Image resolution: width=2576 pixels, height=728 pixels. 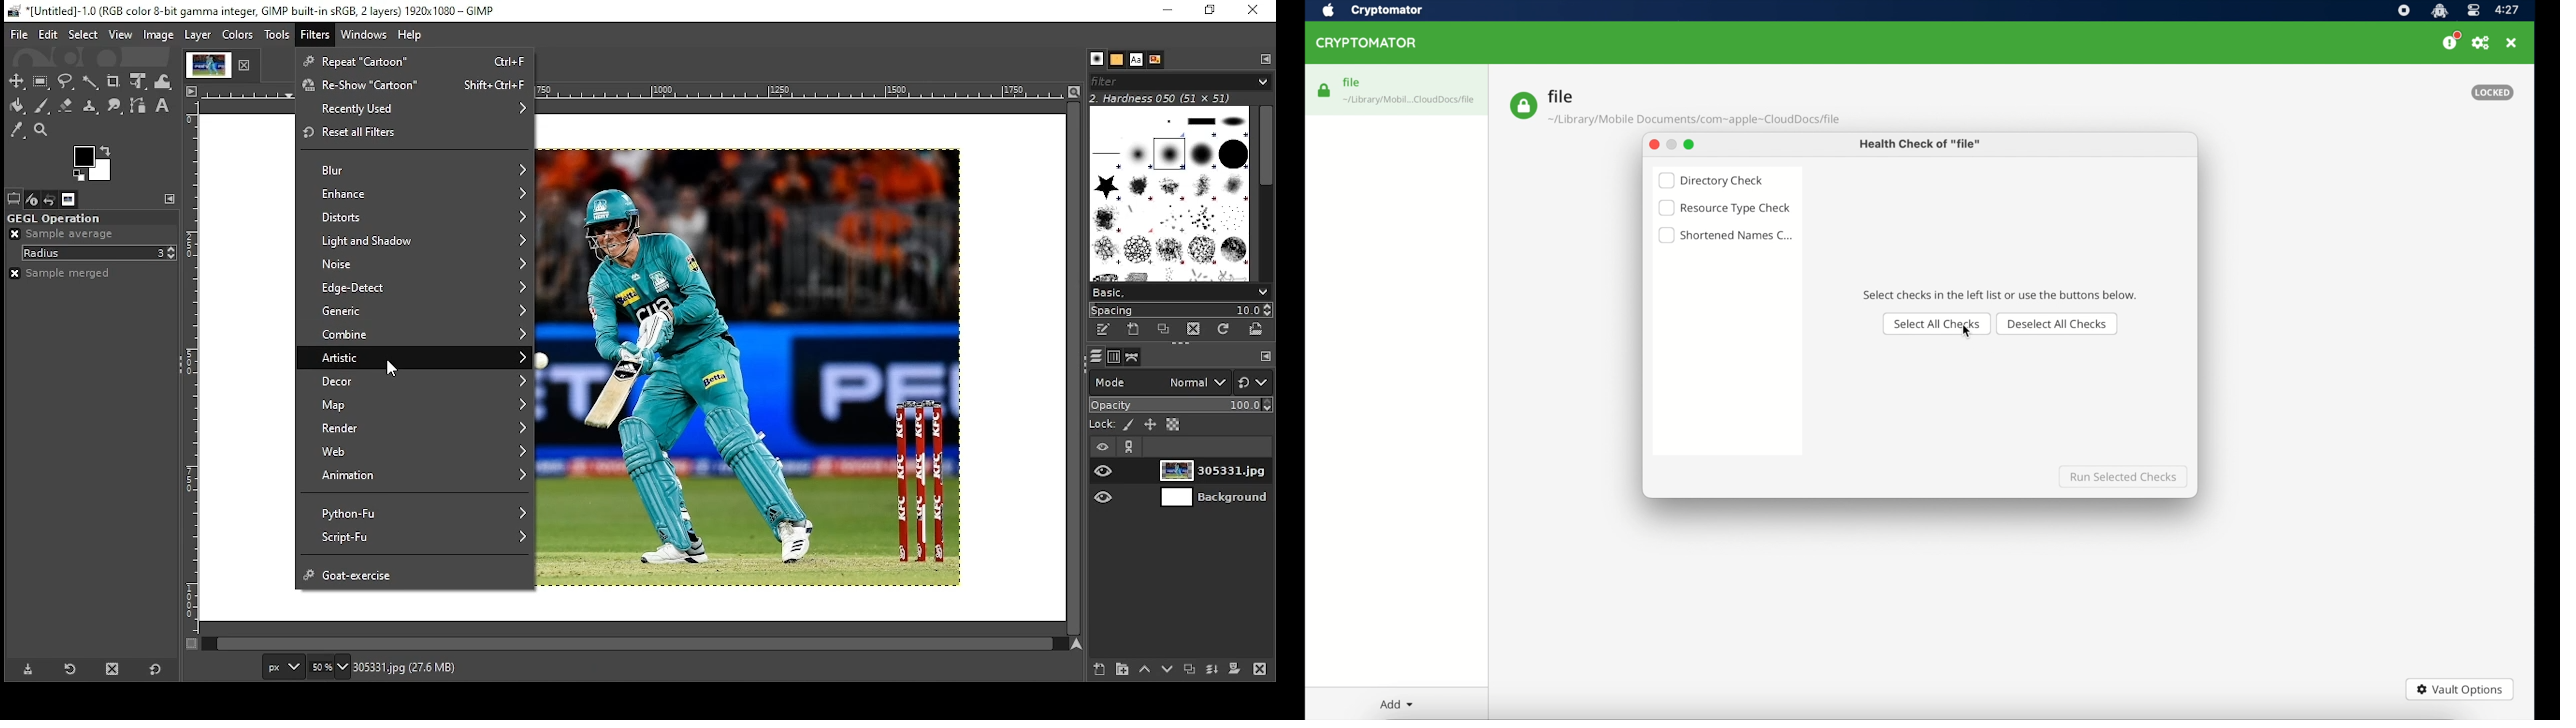 I want to click on shortened names, so click(x=1727, y=235).